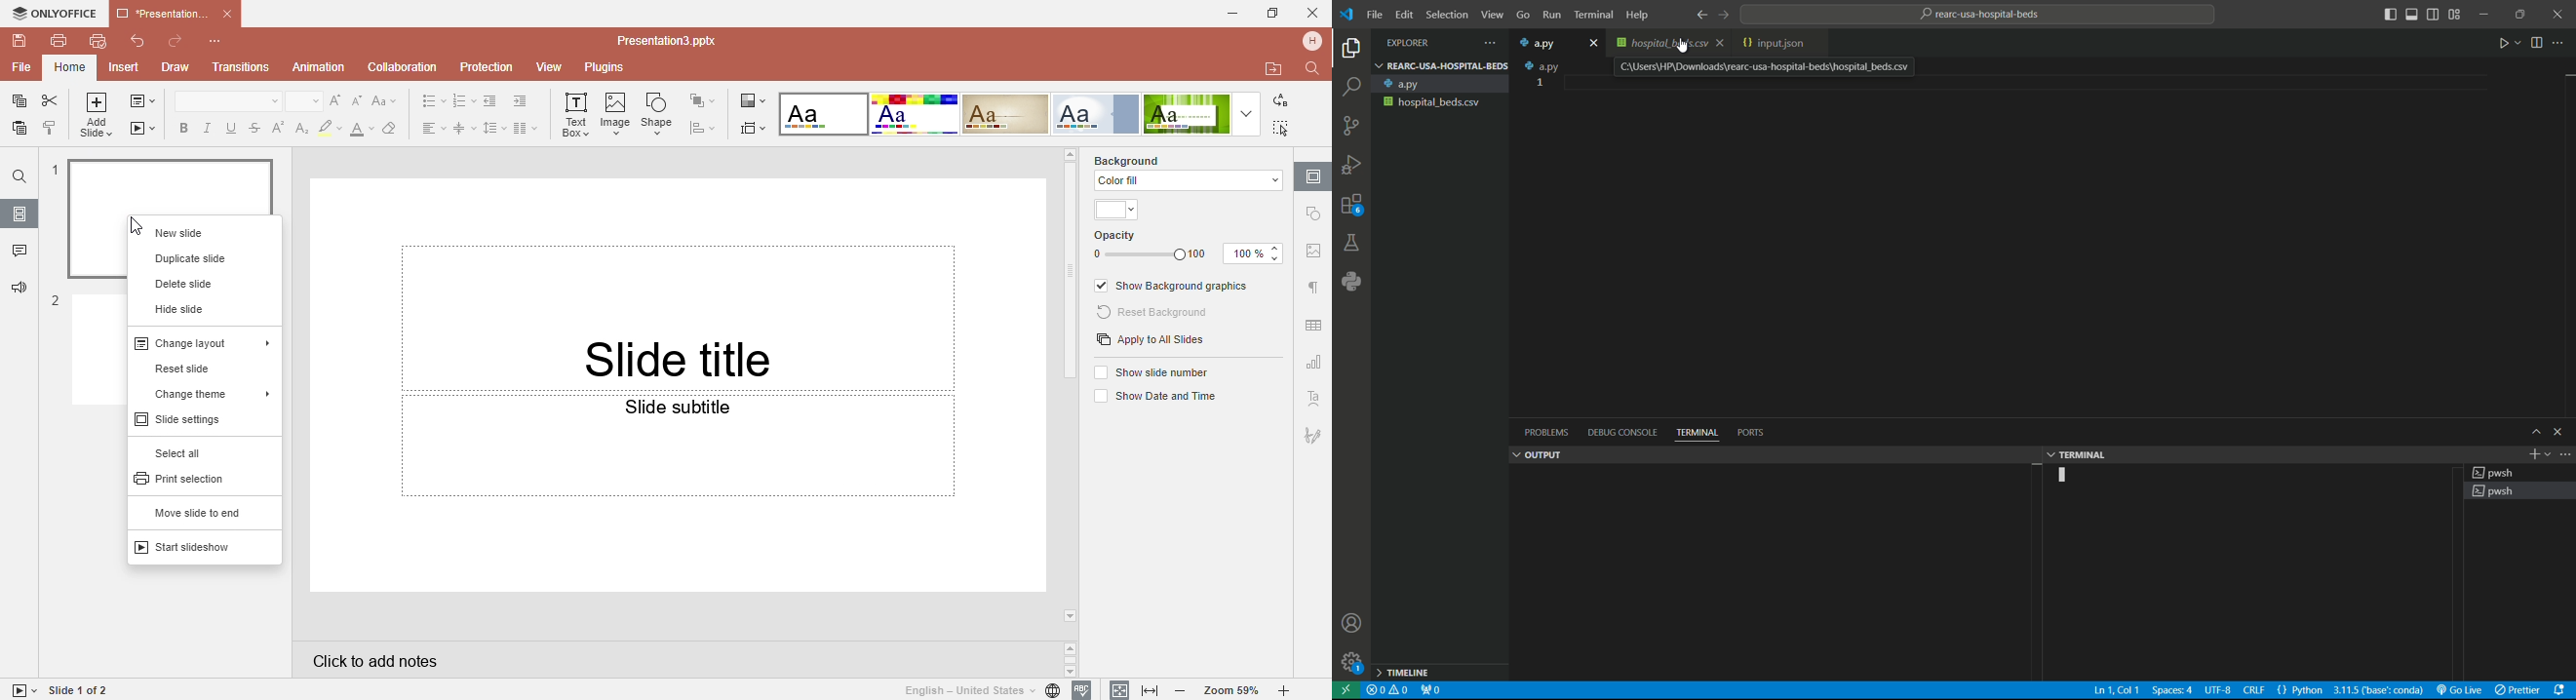  What do you see at coordinates (19, 176) in the screenshot?
I see `Find` at bounding box center [19, 176].